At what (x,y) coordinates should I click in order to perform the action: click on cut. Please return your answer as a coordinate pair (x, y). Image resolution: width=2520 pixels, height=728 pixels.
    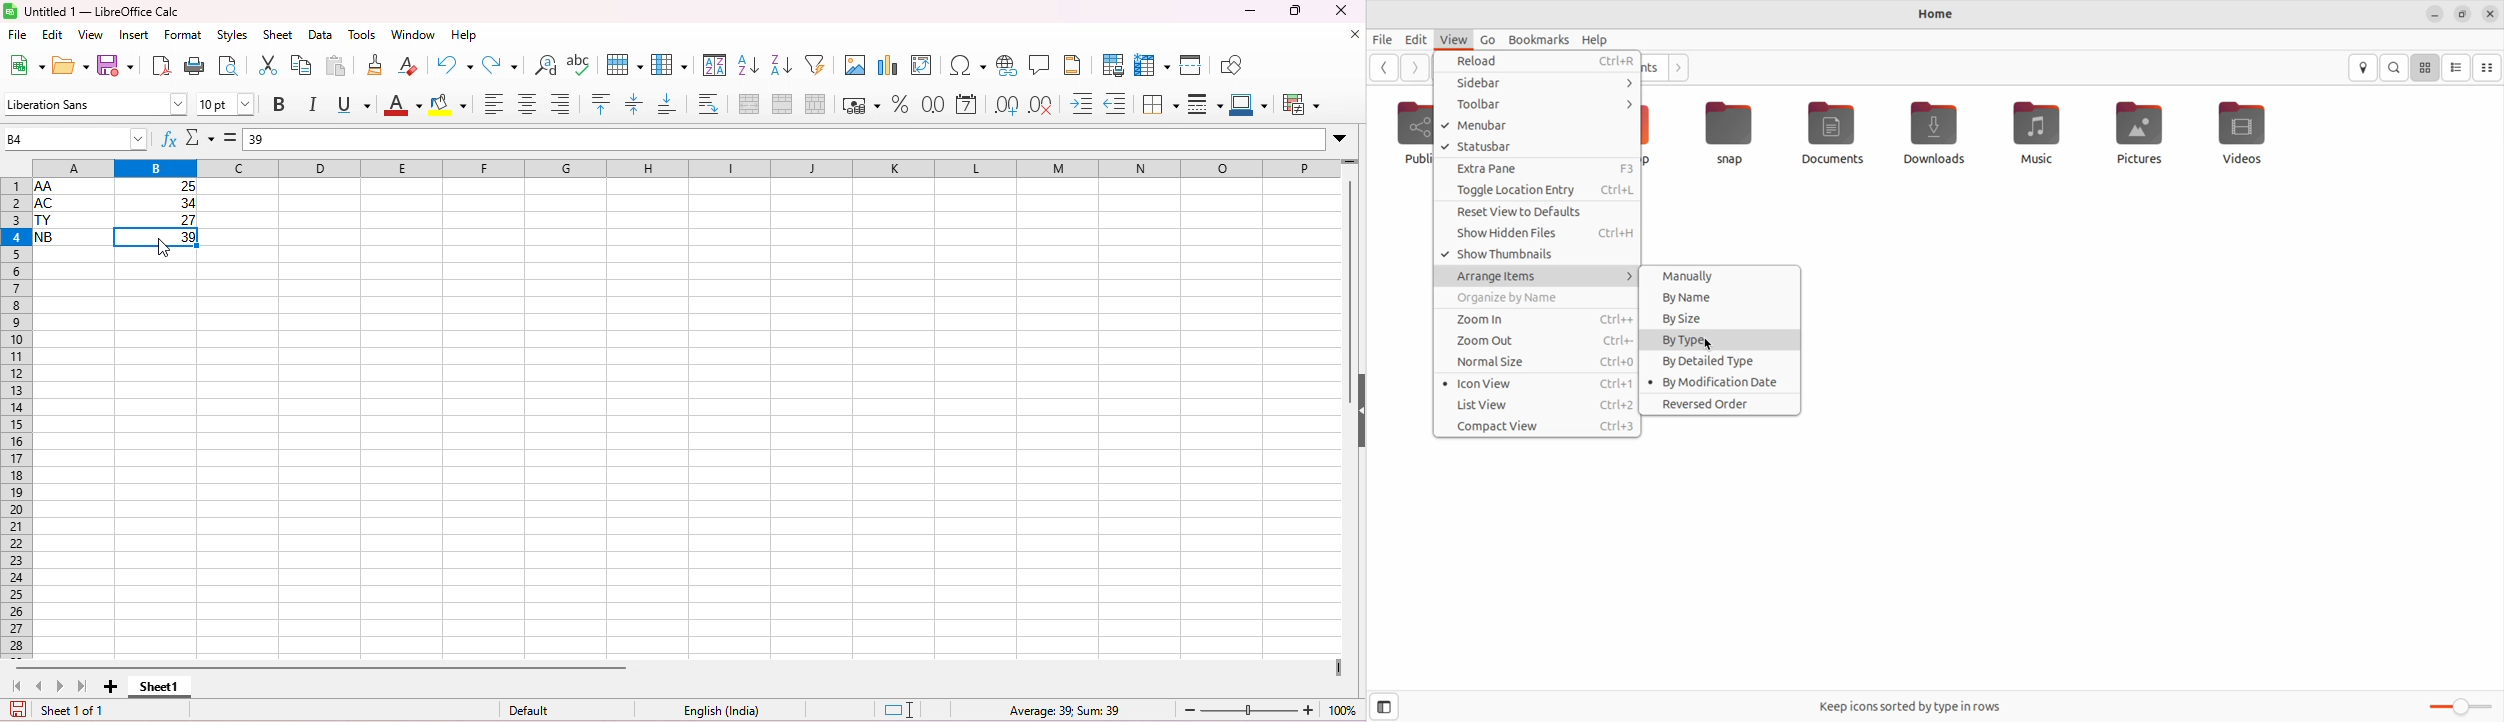
    Looking at the image, I should click on (270, 64).